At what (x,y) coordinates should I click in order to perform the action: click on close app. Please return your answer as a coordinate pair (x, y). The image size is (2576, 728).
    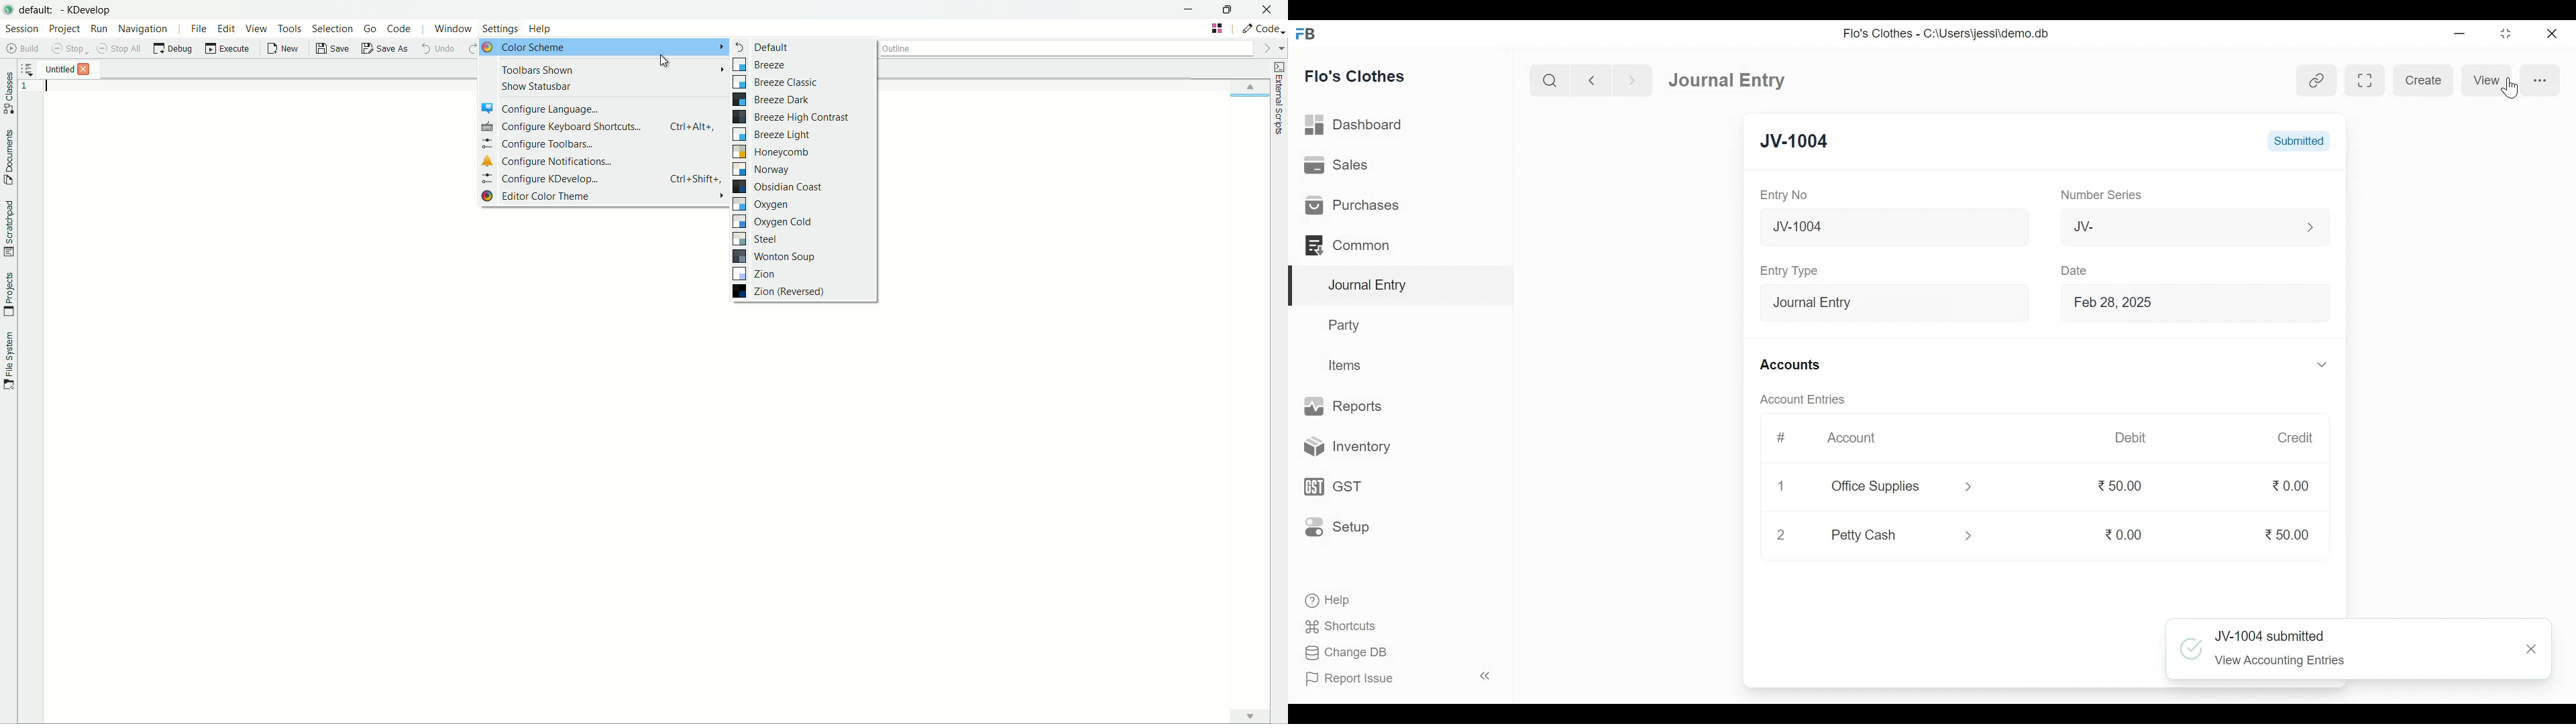
    Looking at the image, I should click on (1267, 9).